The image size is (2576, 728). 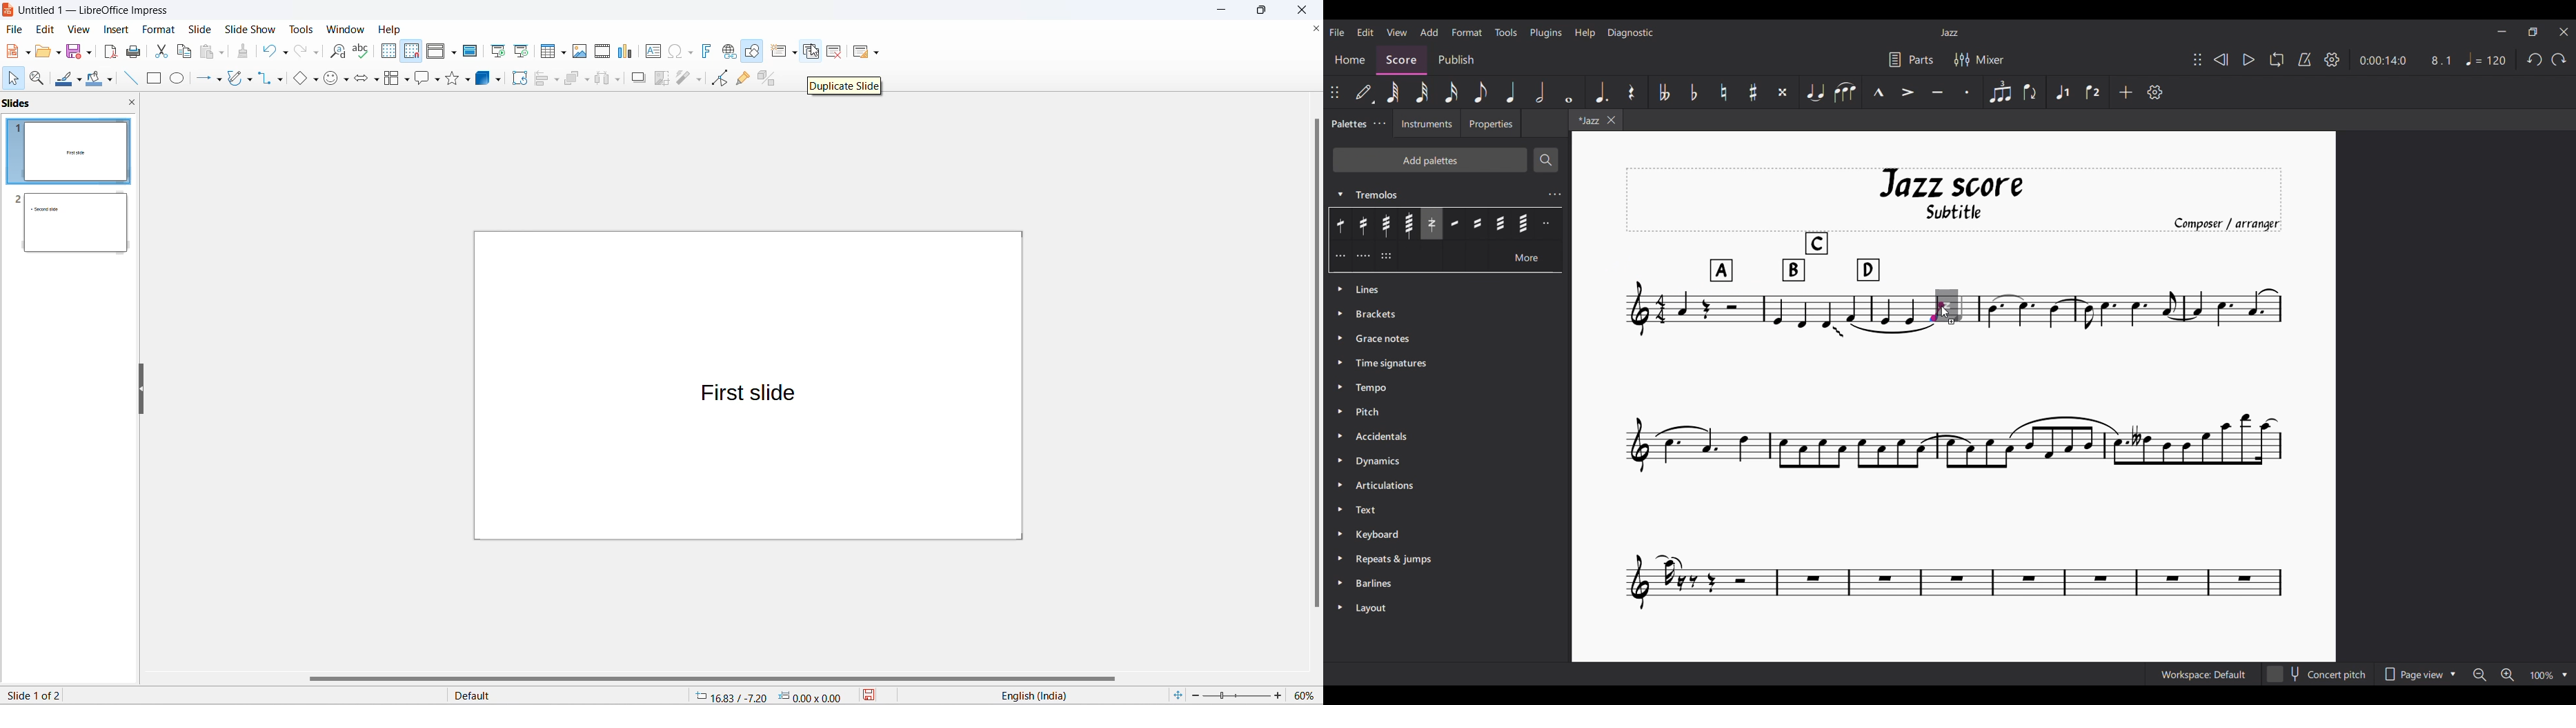 I want to click on toggle point edit mode optionts, so click(x=697, y=80).